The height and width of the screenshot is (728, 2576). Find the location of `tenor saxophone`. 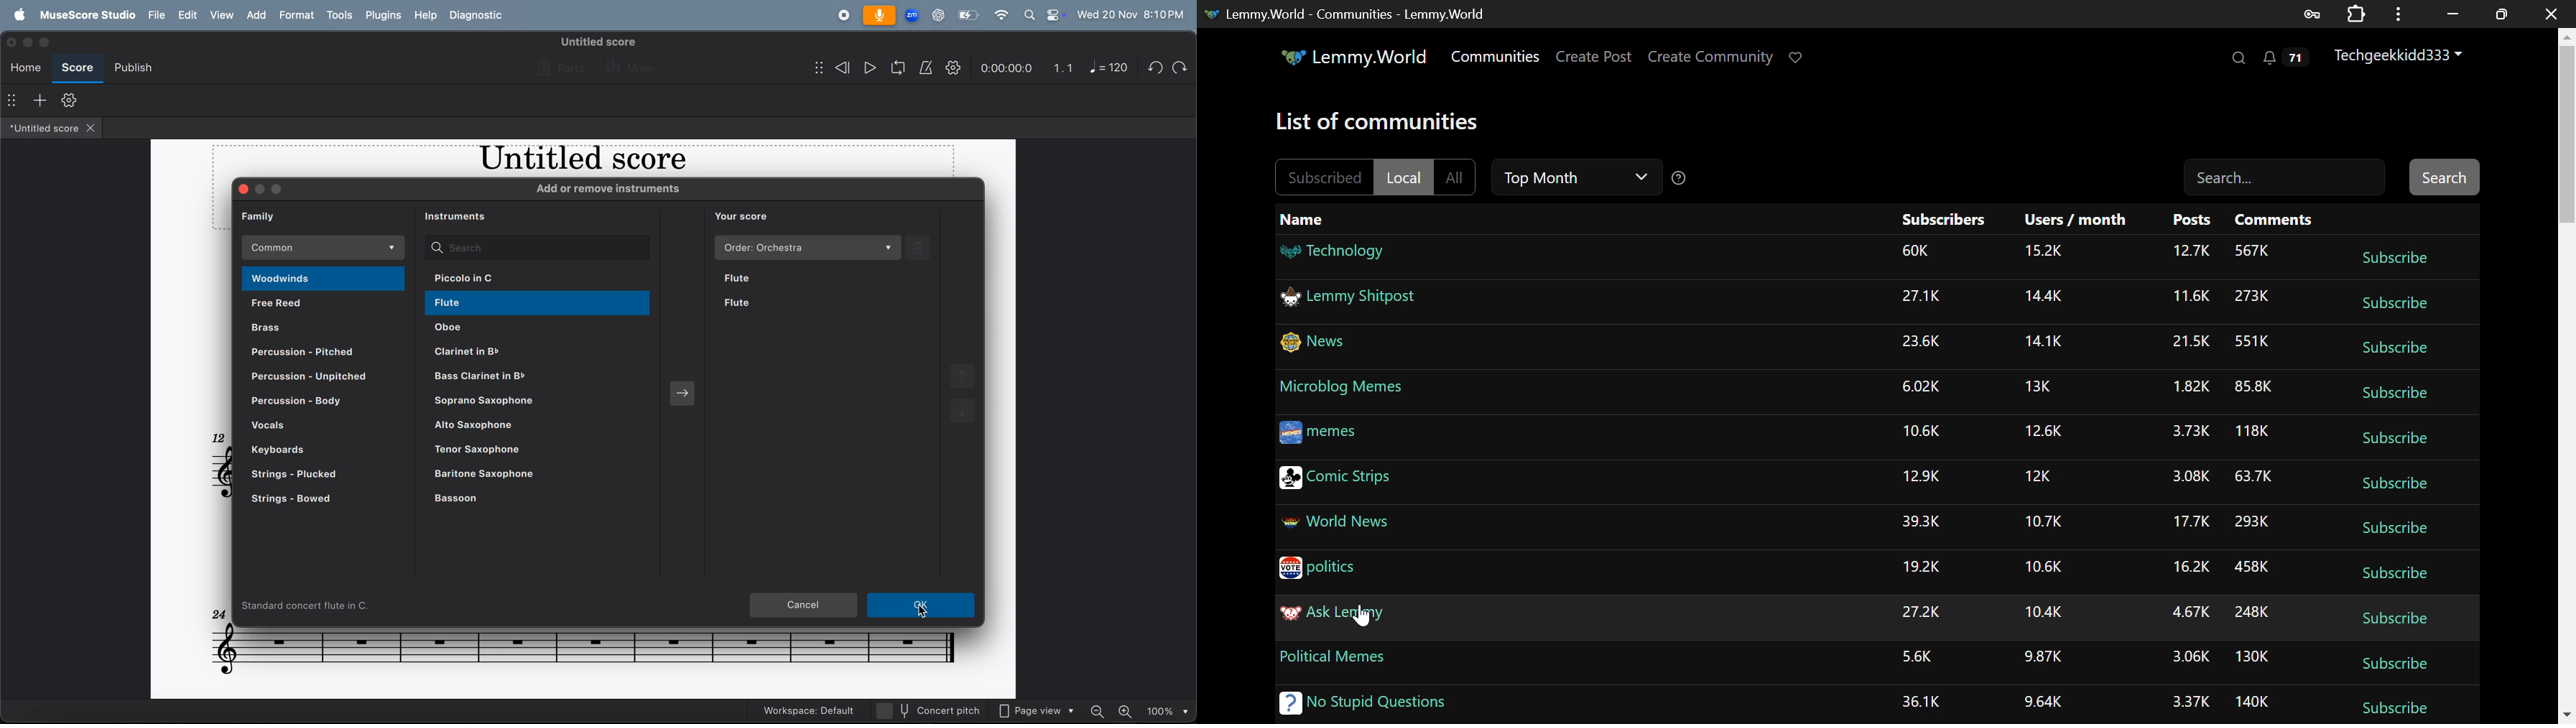

tenor saxophone is located at coordinates (535, 451).